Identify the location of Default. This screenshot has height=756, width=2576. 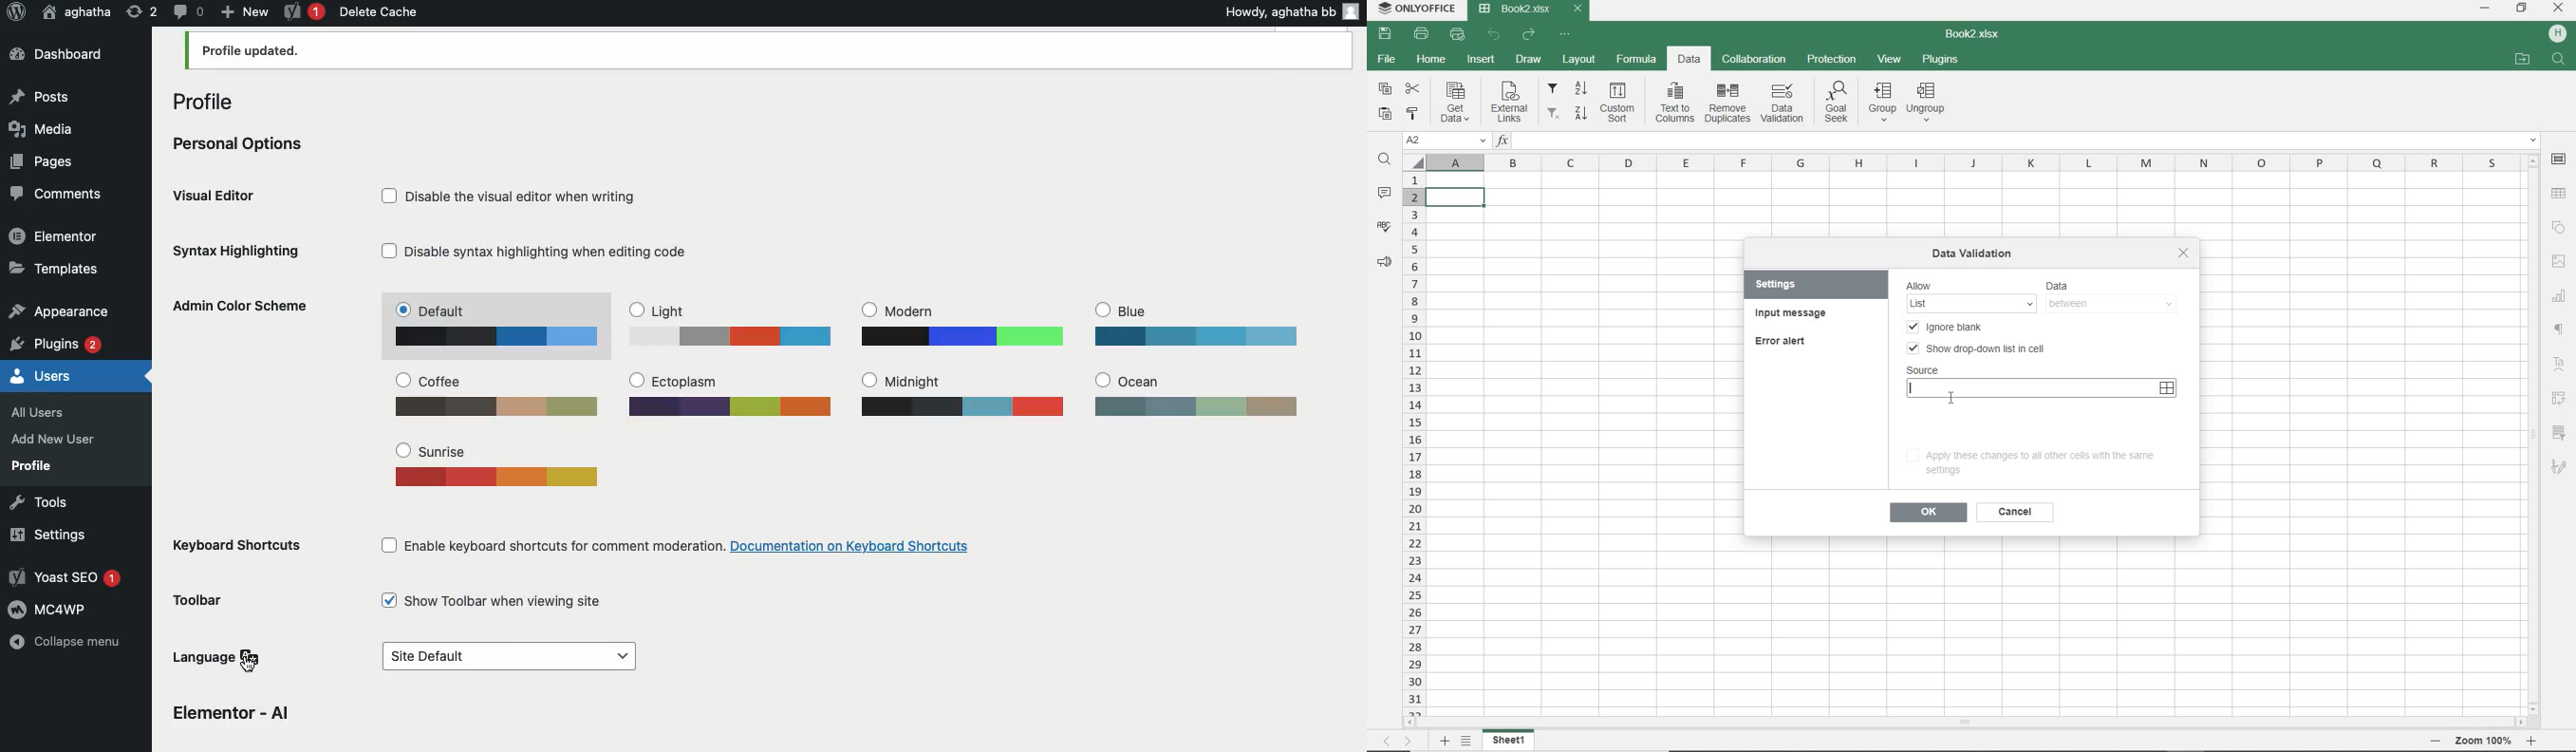
(501, 326).